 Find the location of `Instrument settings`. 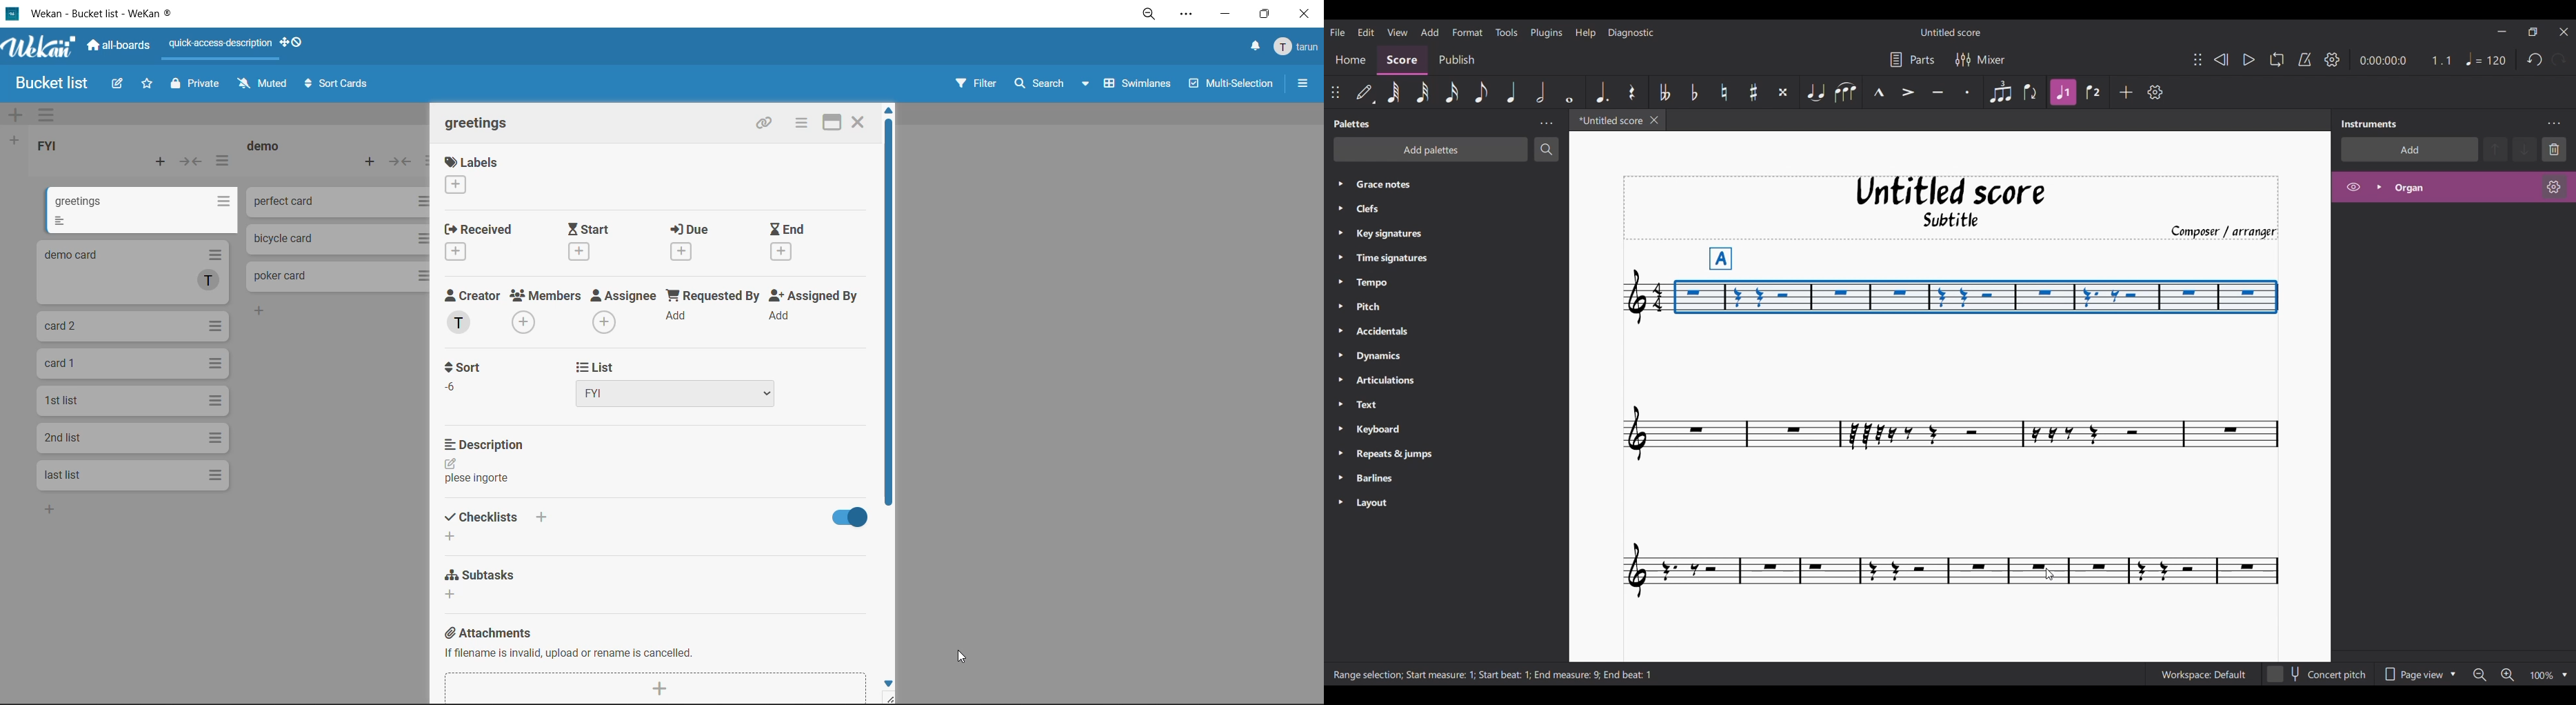

Instrument settings is located at coordinates (2554, 124).